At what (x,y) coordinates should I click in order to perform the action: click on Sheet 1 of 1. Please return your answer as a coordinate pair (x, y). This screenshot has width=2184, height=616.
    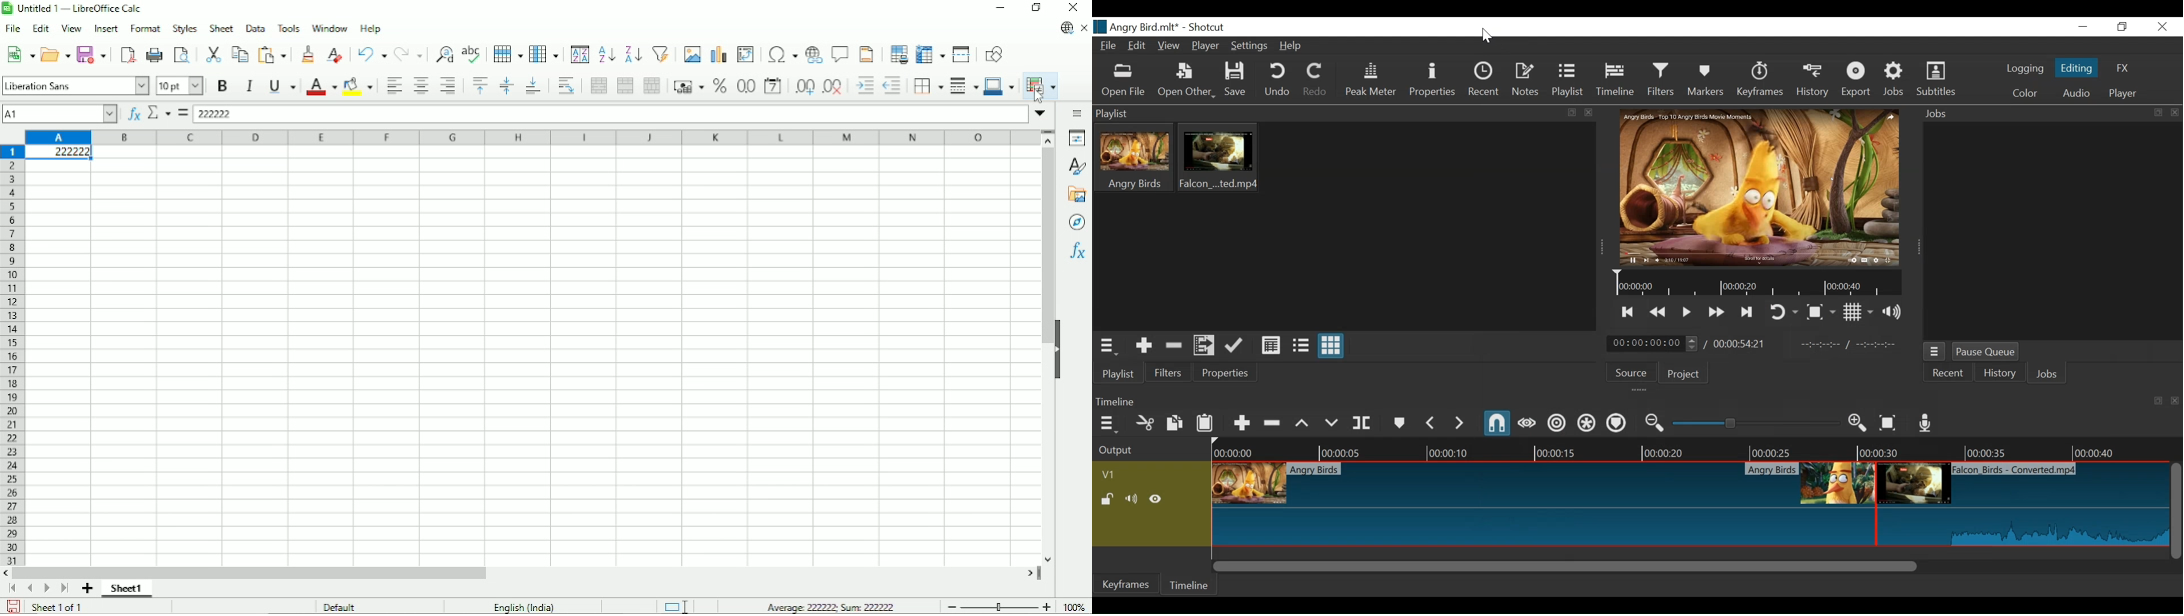
    Looking at the image, I should click on (60, 606).